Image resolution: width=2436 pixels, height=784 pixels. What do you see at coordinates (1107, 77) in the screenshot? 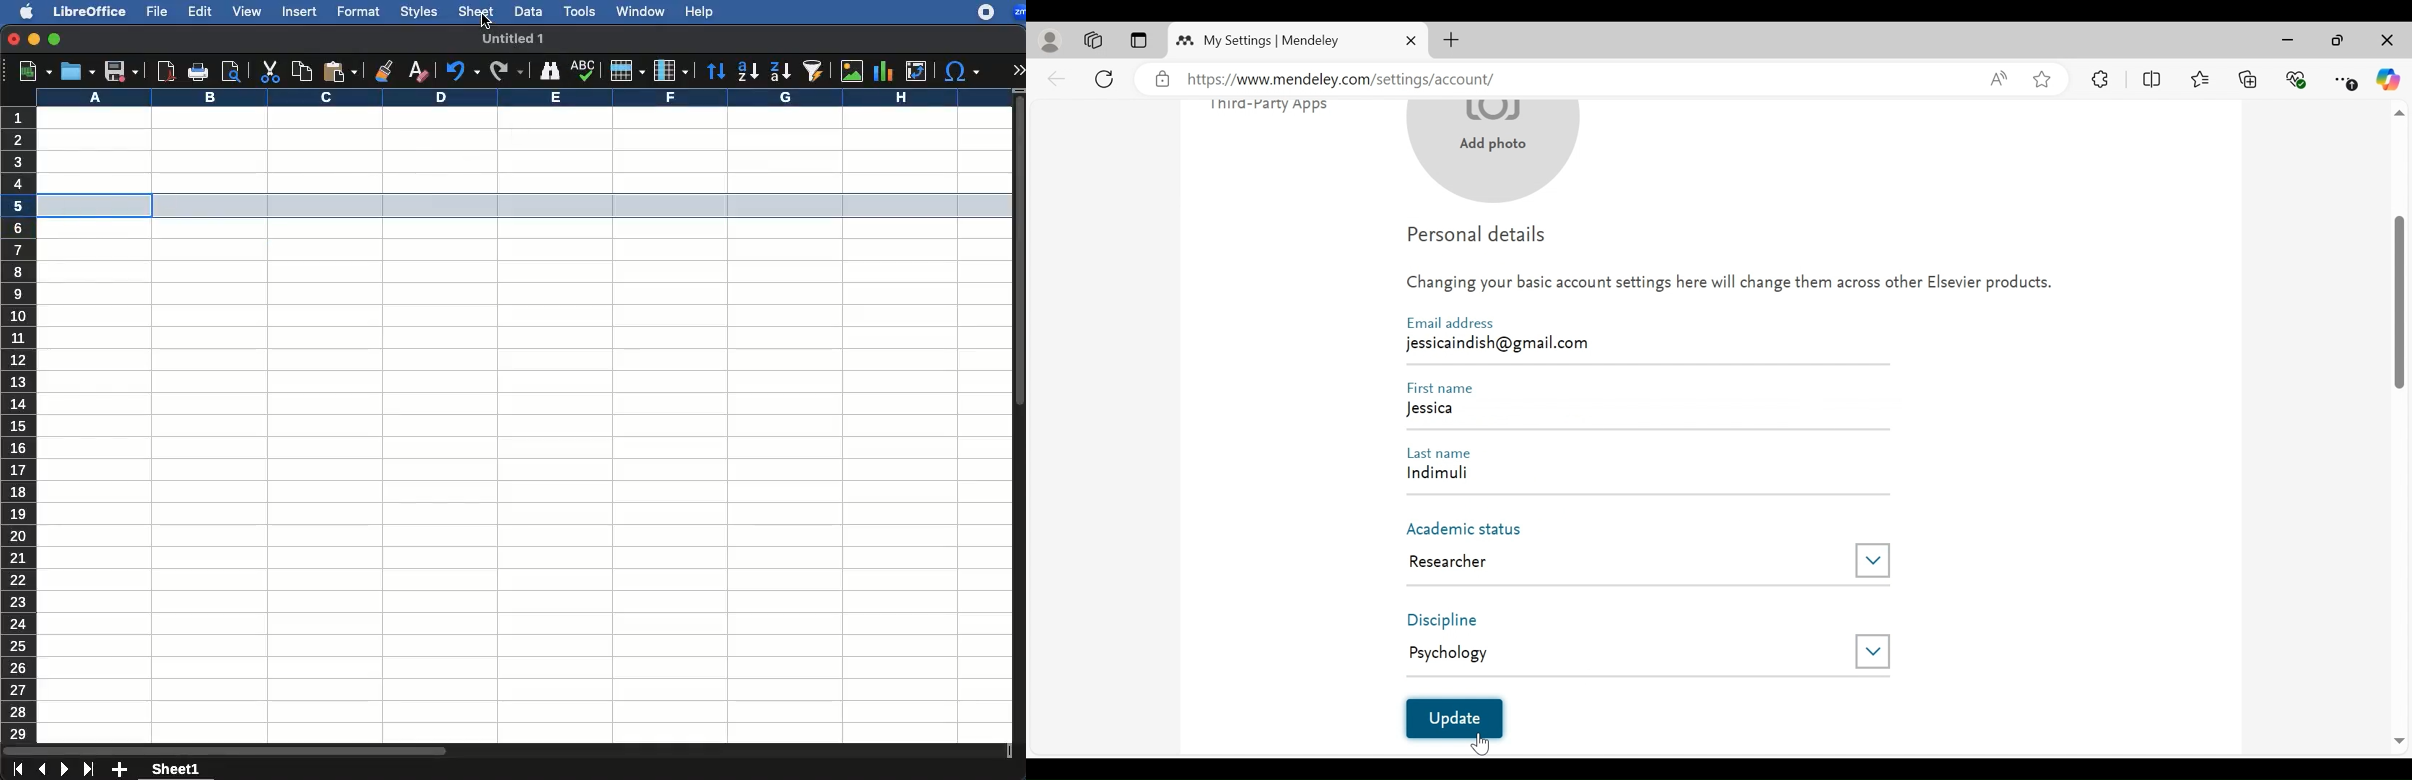
I see `Reload` at bounding box center [1107, 77].